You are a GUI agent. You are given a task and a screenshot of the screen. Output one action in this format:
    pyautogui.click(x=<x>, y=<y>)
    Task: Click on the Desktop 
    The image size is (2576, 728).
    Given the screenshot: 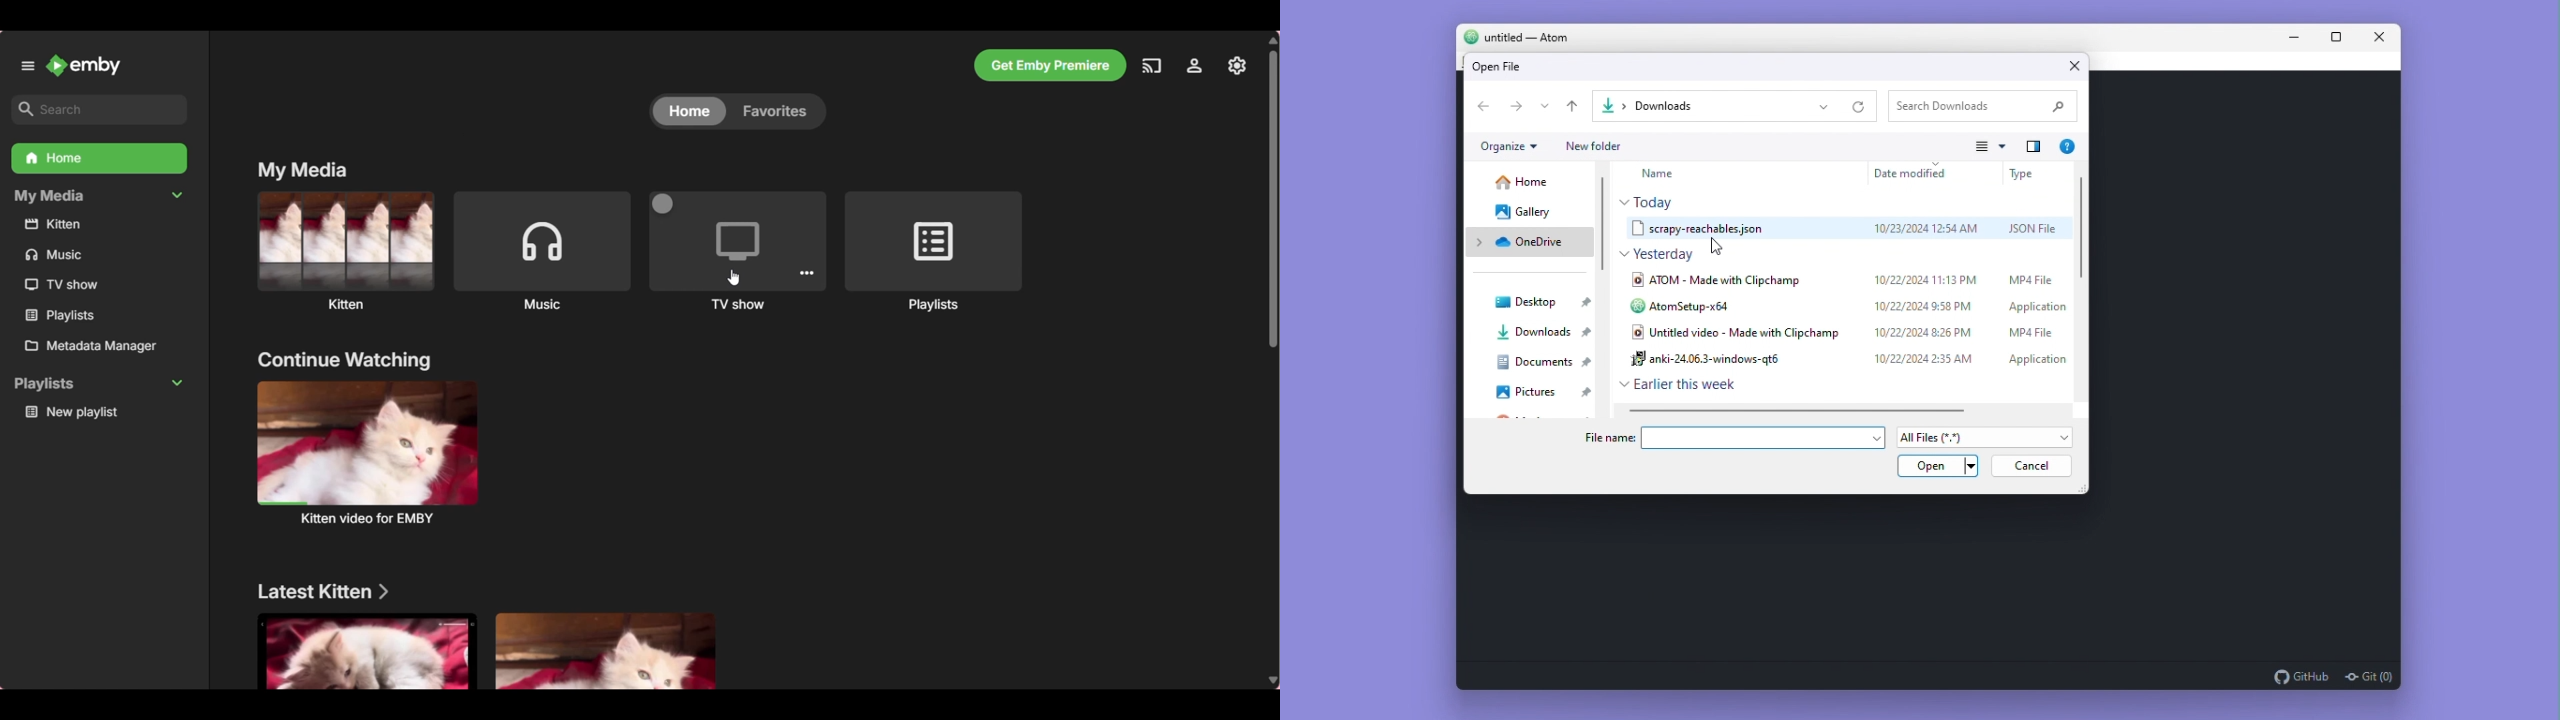 What is the action you would take?
    pyautogui.click(x=1541, y=302)
    